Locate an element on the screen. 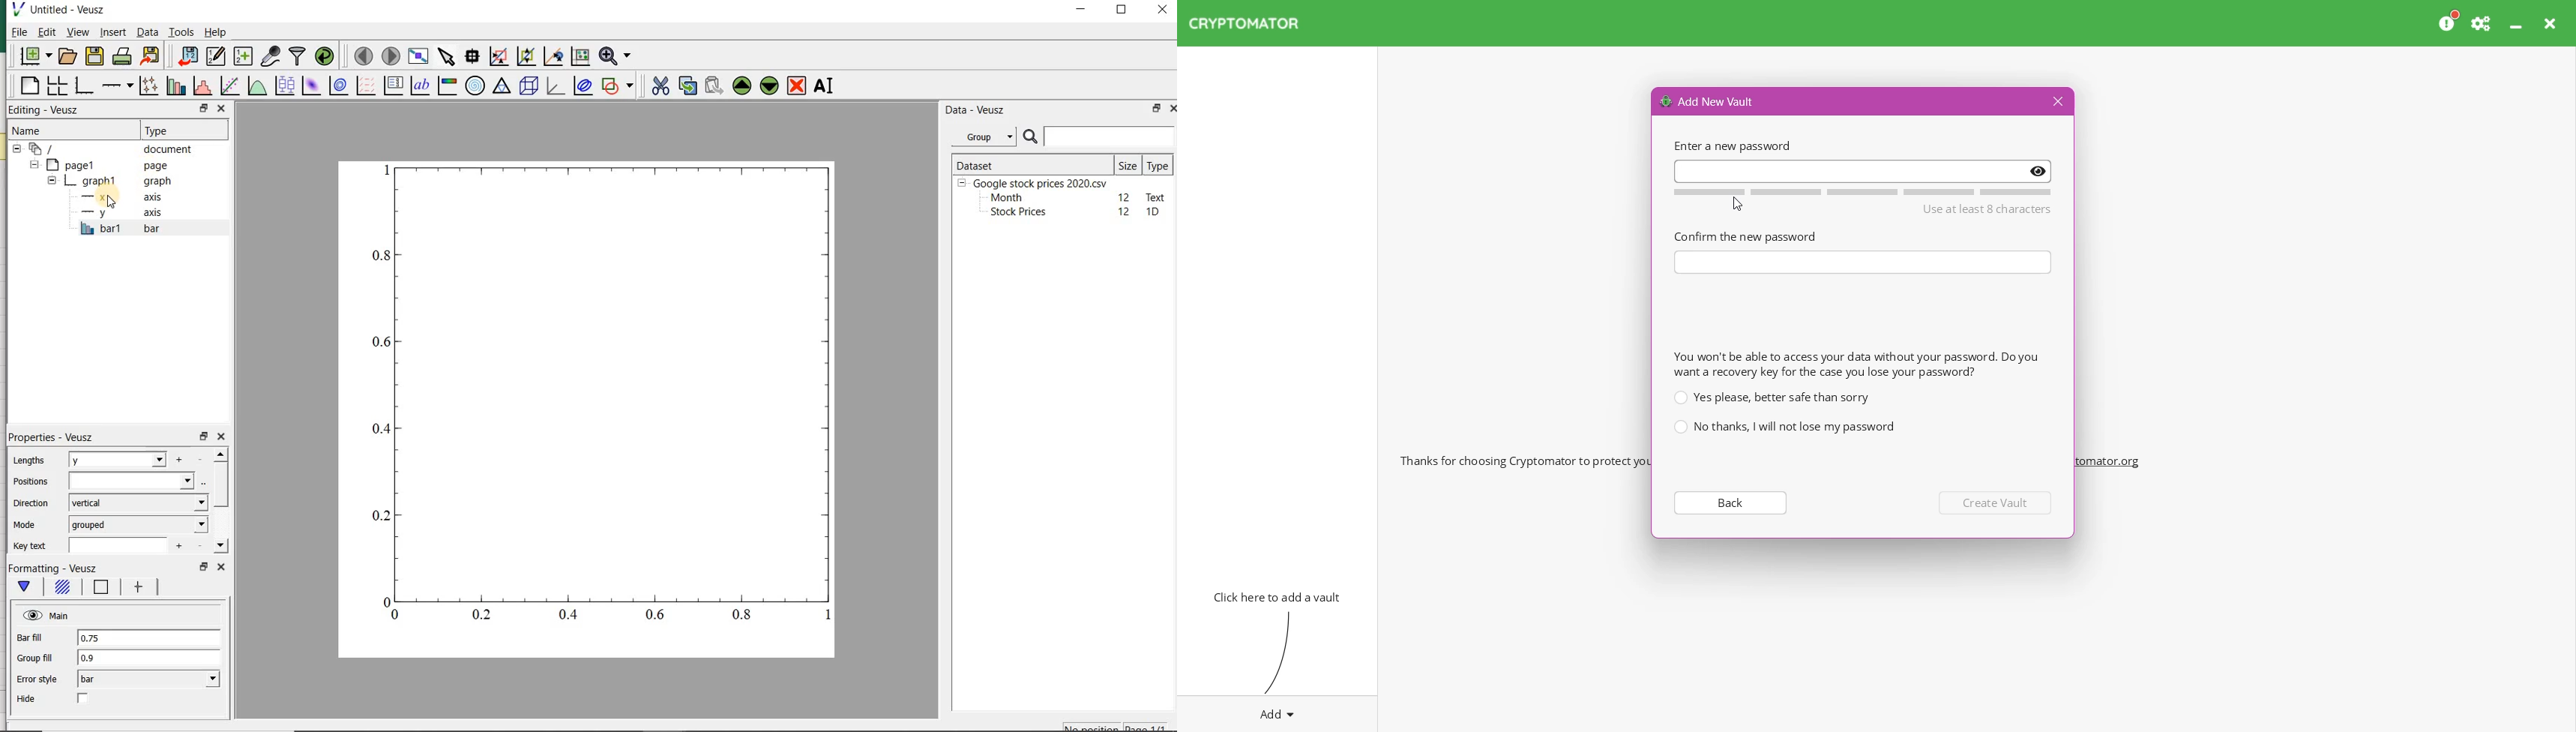 The width and height of the screenshot is (2576, 756). y-axis is located at coordinates (119, 213).